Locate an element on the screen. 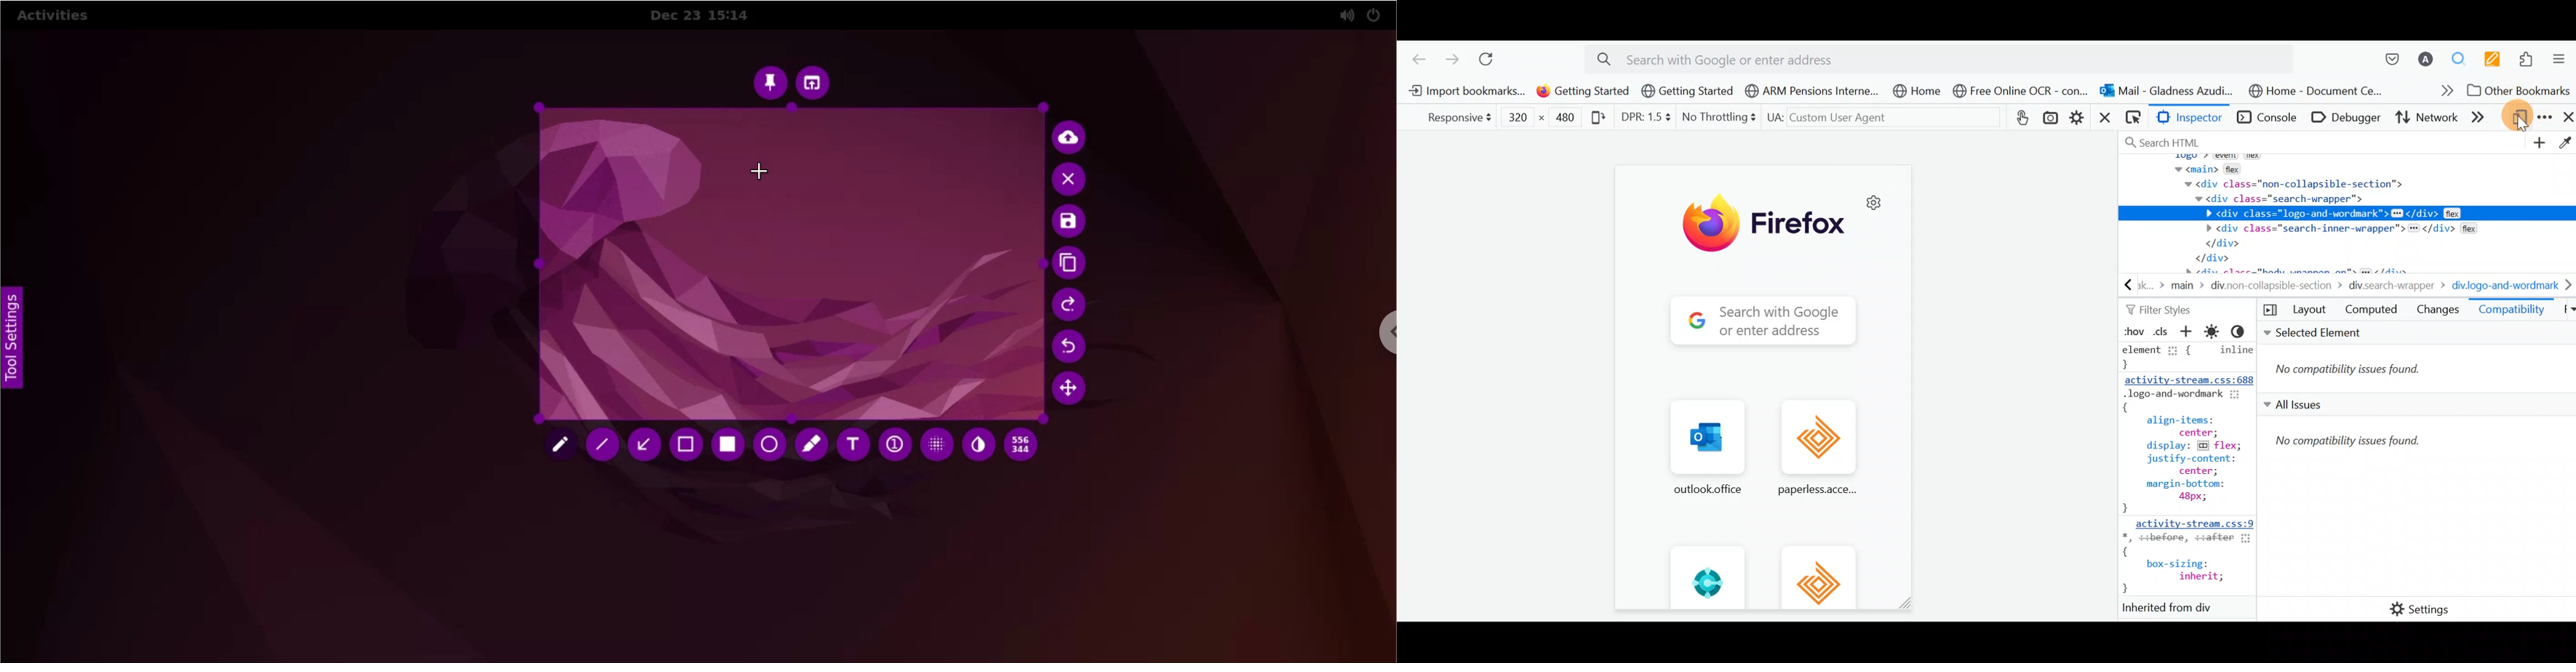 This screenshot has height=672, width=2576. Responsive is located at coordinates (1454, 118).